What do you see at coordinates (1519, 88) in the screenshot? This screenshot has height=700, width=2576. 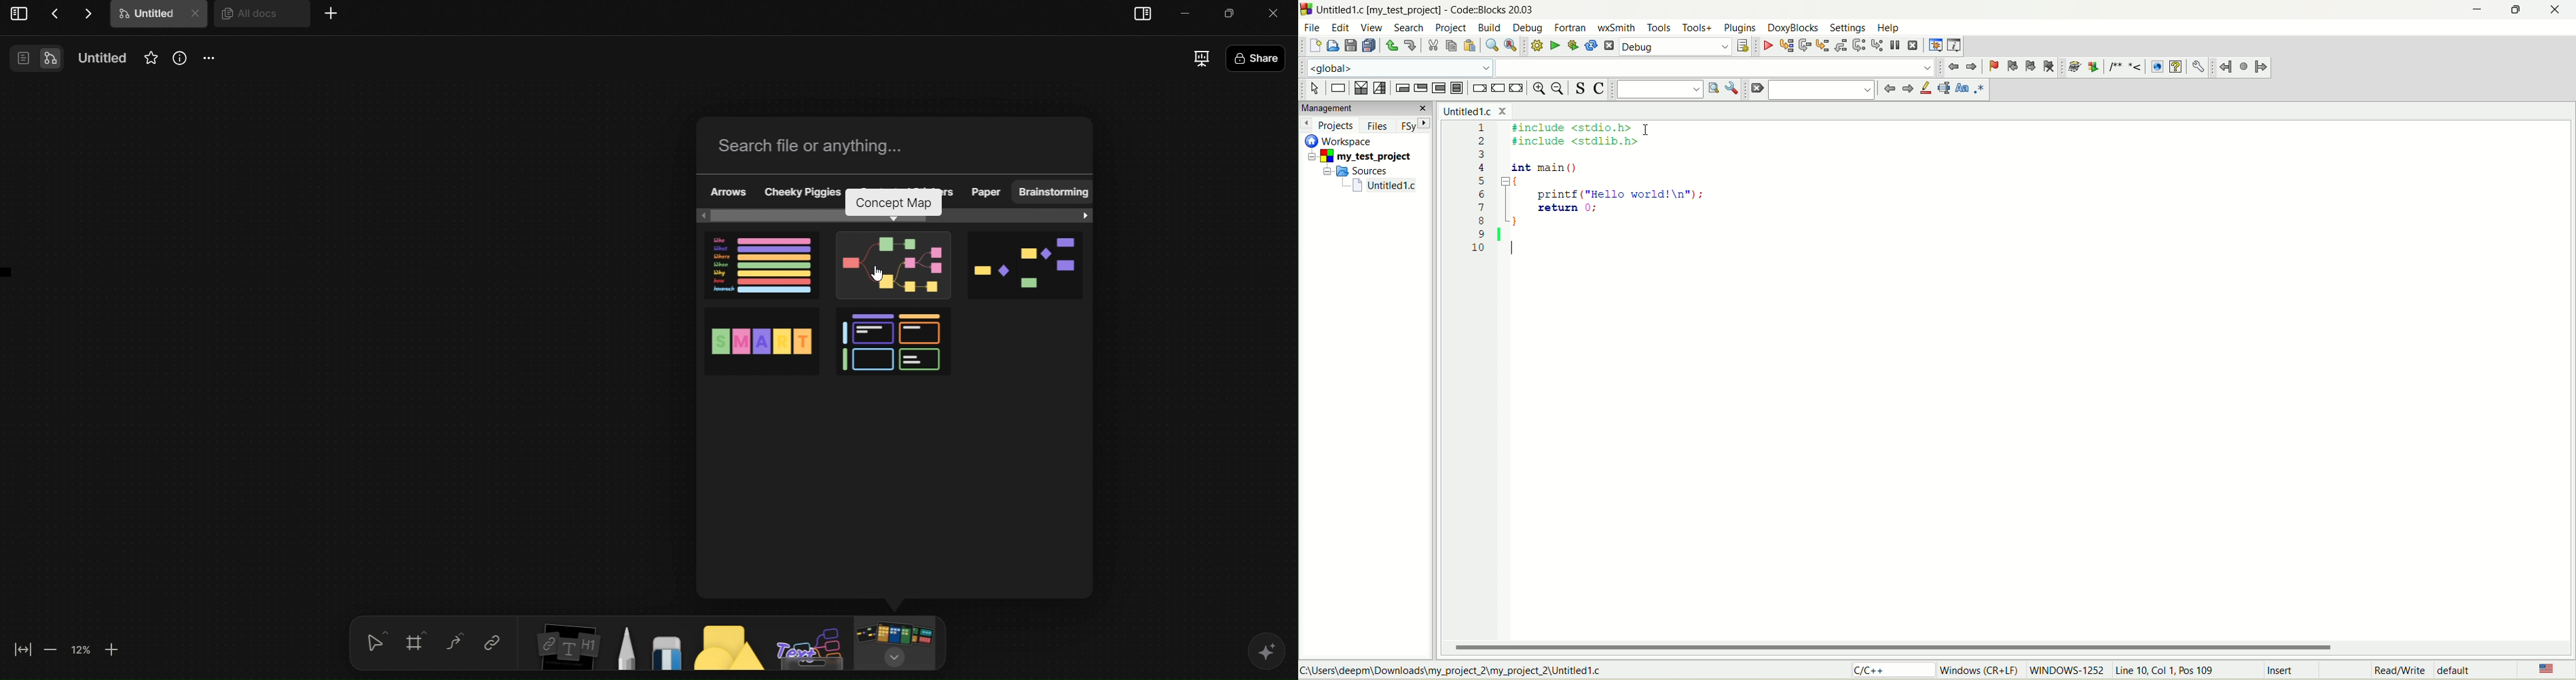 I see `return instruction` at bounding box center [1519, 88].